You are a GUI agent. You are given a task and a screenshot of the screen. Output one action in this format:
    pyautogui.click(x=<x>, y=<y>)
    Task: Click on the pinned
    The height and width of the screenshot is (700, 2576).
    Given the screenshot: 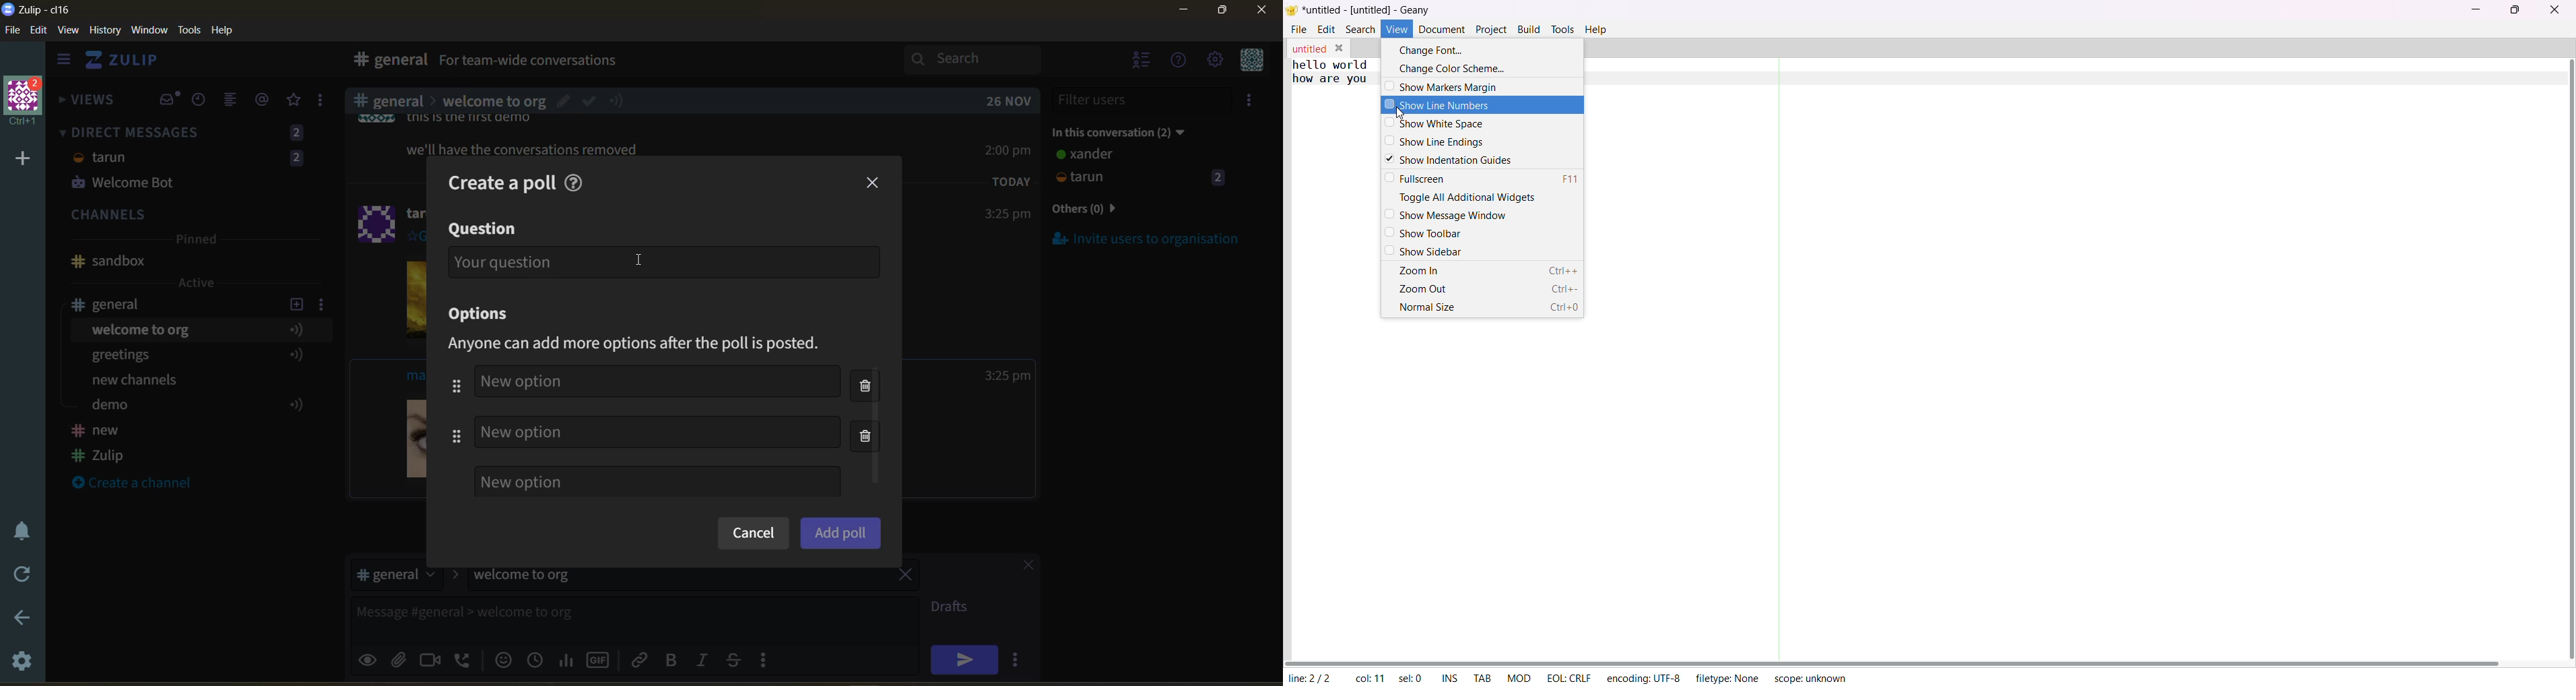 What is the action you would take?
    pyautogui.click(x=195, y=241)
    